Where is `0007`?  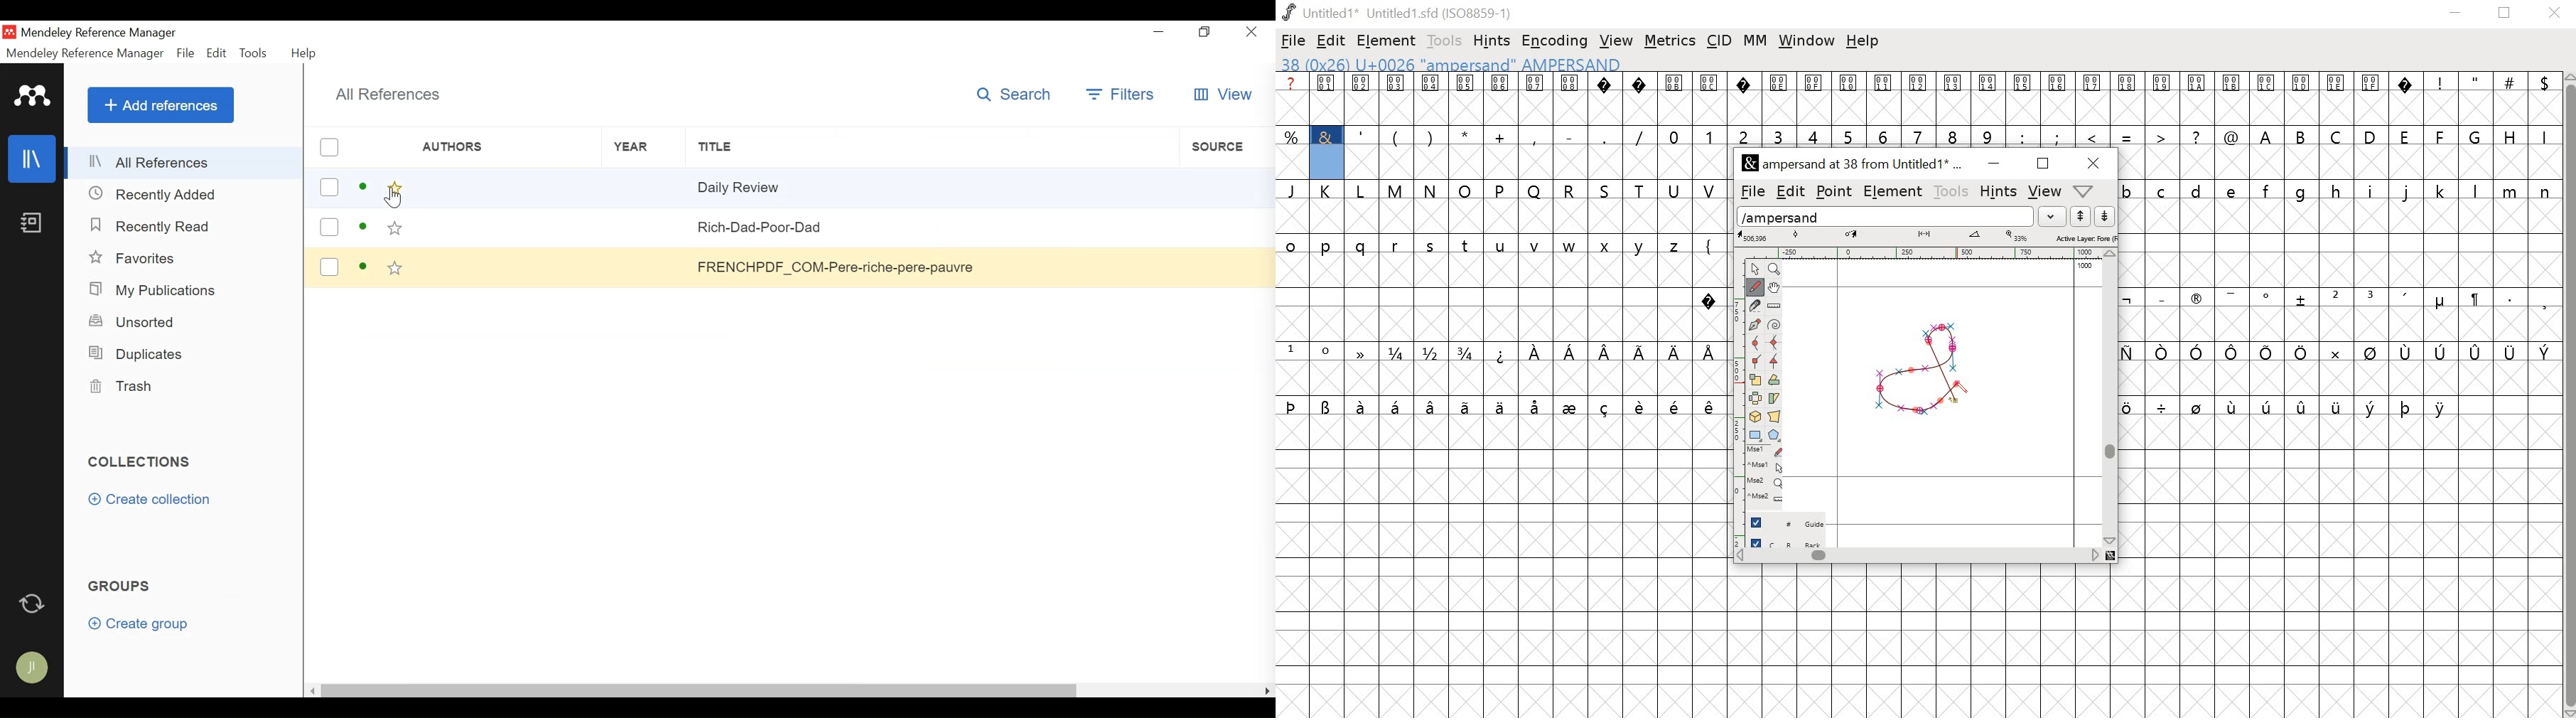
0007 is located at coordinates (1536, 98).